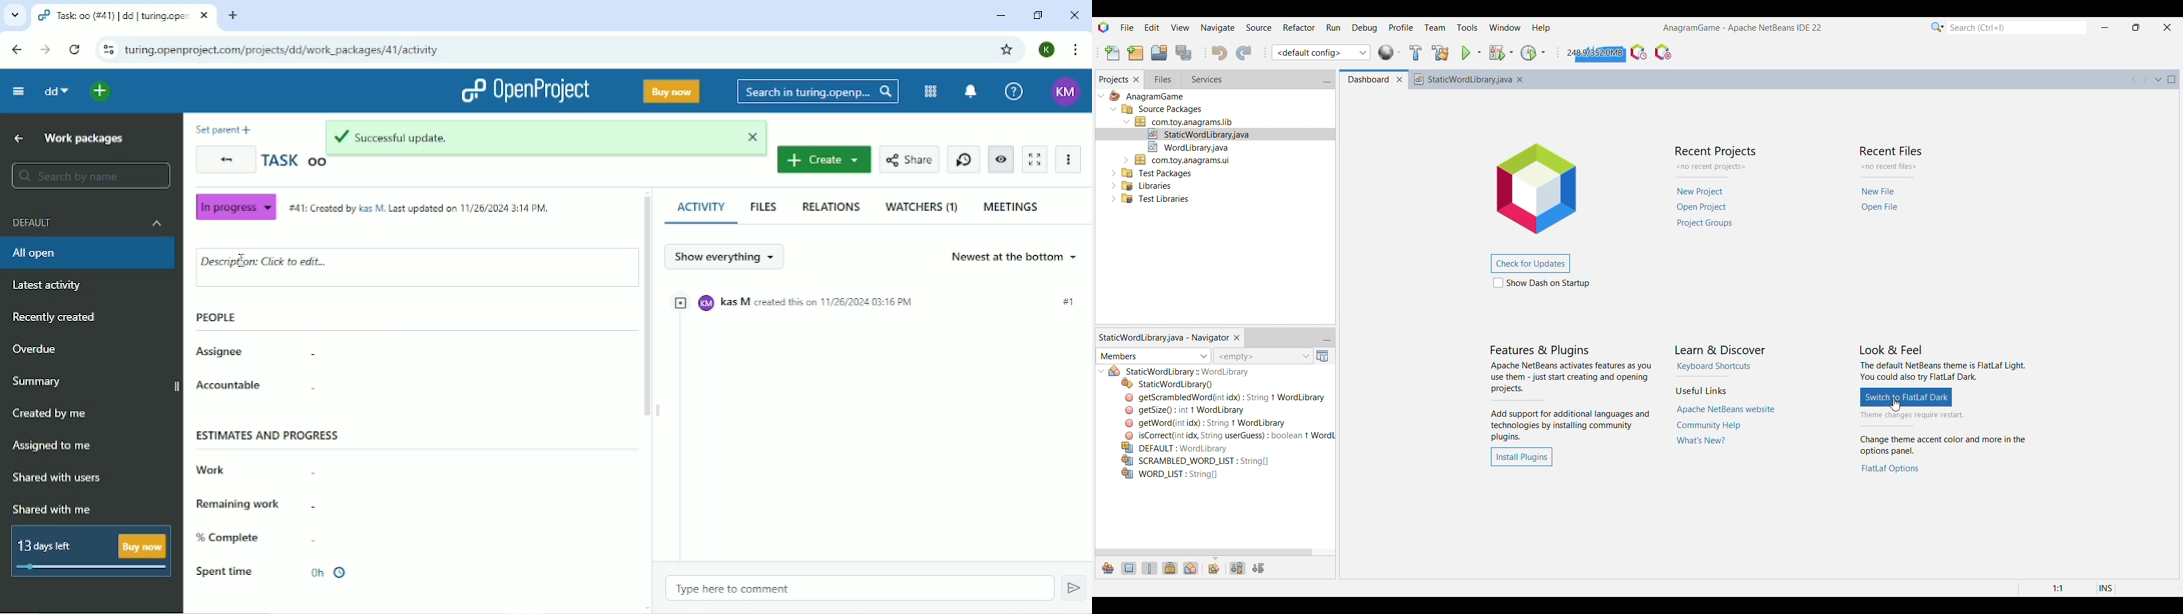 This screenshot has width=2184, height=616. What do you see at coordinates (1401, 27) in the screenshot?
I see `Profile menu` at bounding box center [1401, 27].